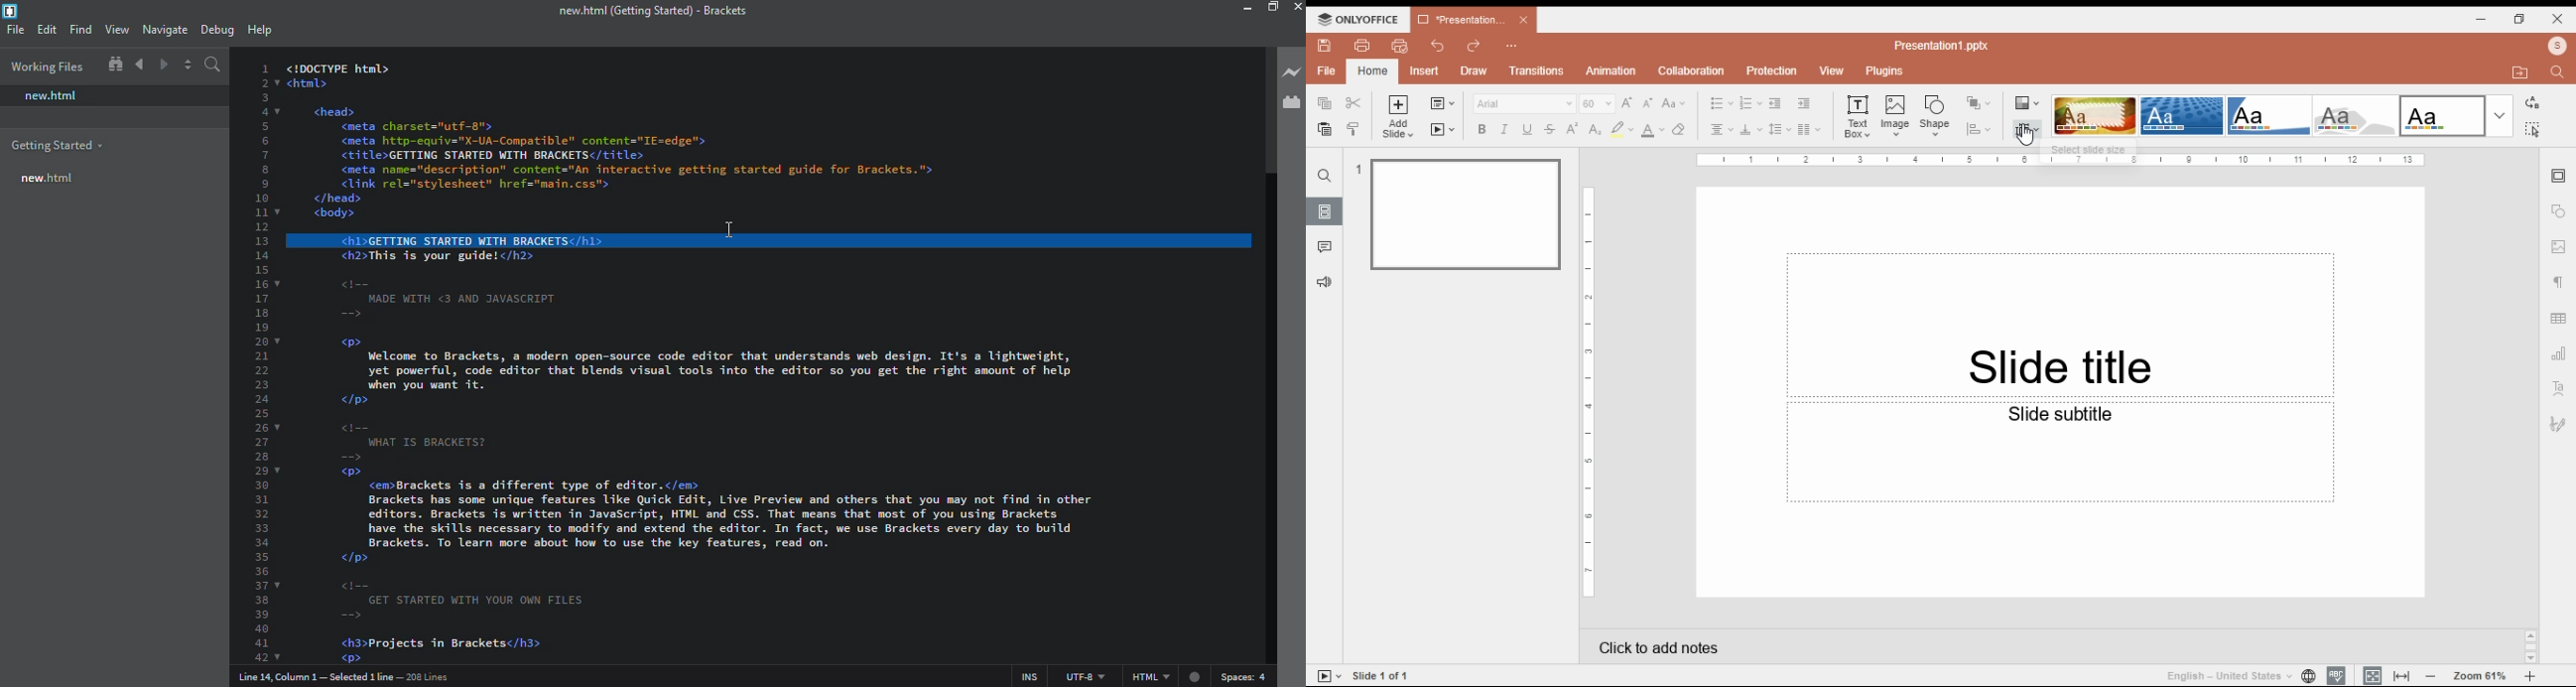 Image resolution: width=2576 pixels, height=700 pixels. Describe the element at coordinates (2431, 675) in the screenshot. I see `zoom out` at that location.